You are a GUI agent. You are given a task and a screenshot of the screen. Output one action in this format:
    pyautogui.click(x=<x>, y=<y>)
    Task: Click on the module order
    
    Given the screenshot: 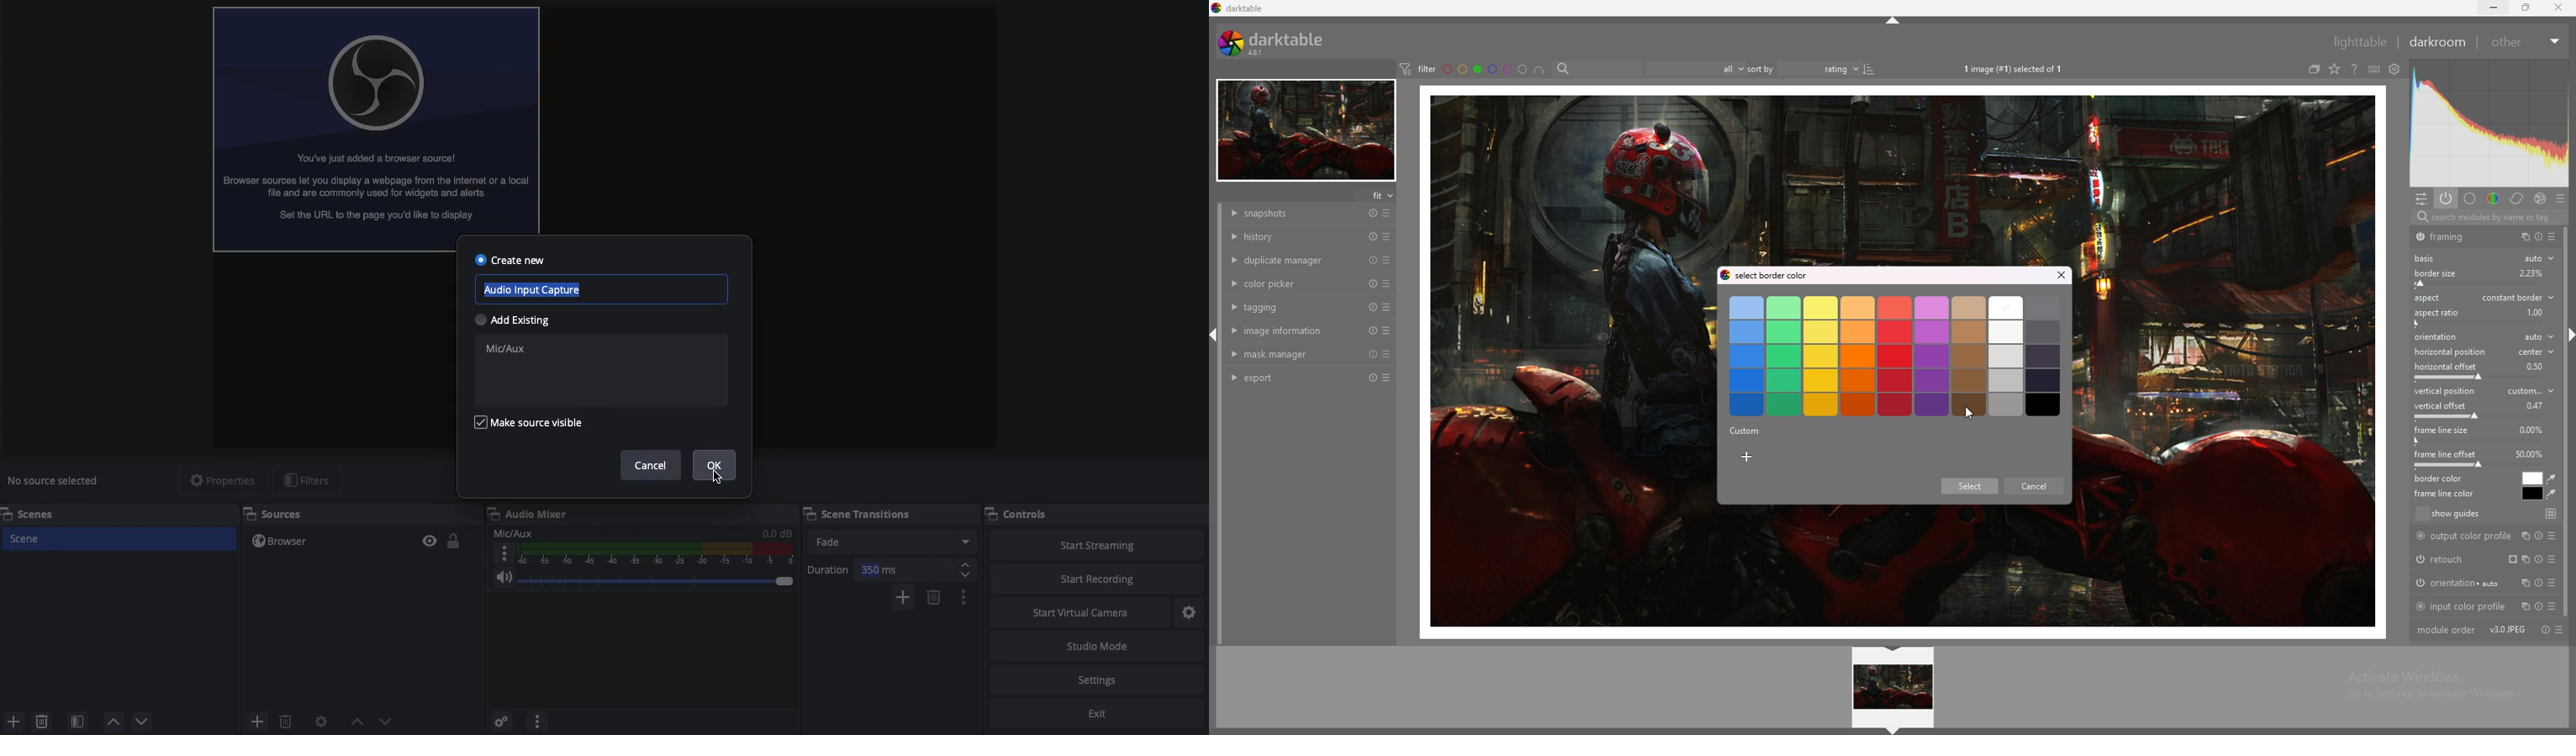 What is the action you would take?
    pyautogui.click(x=2446, y=630)
    